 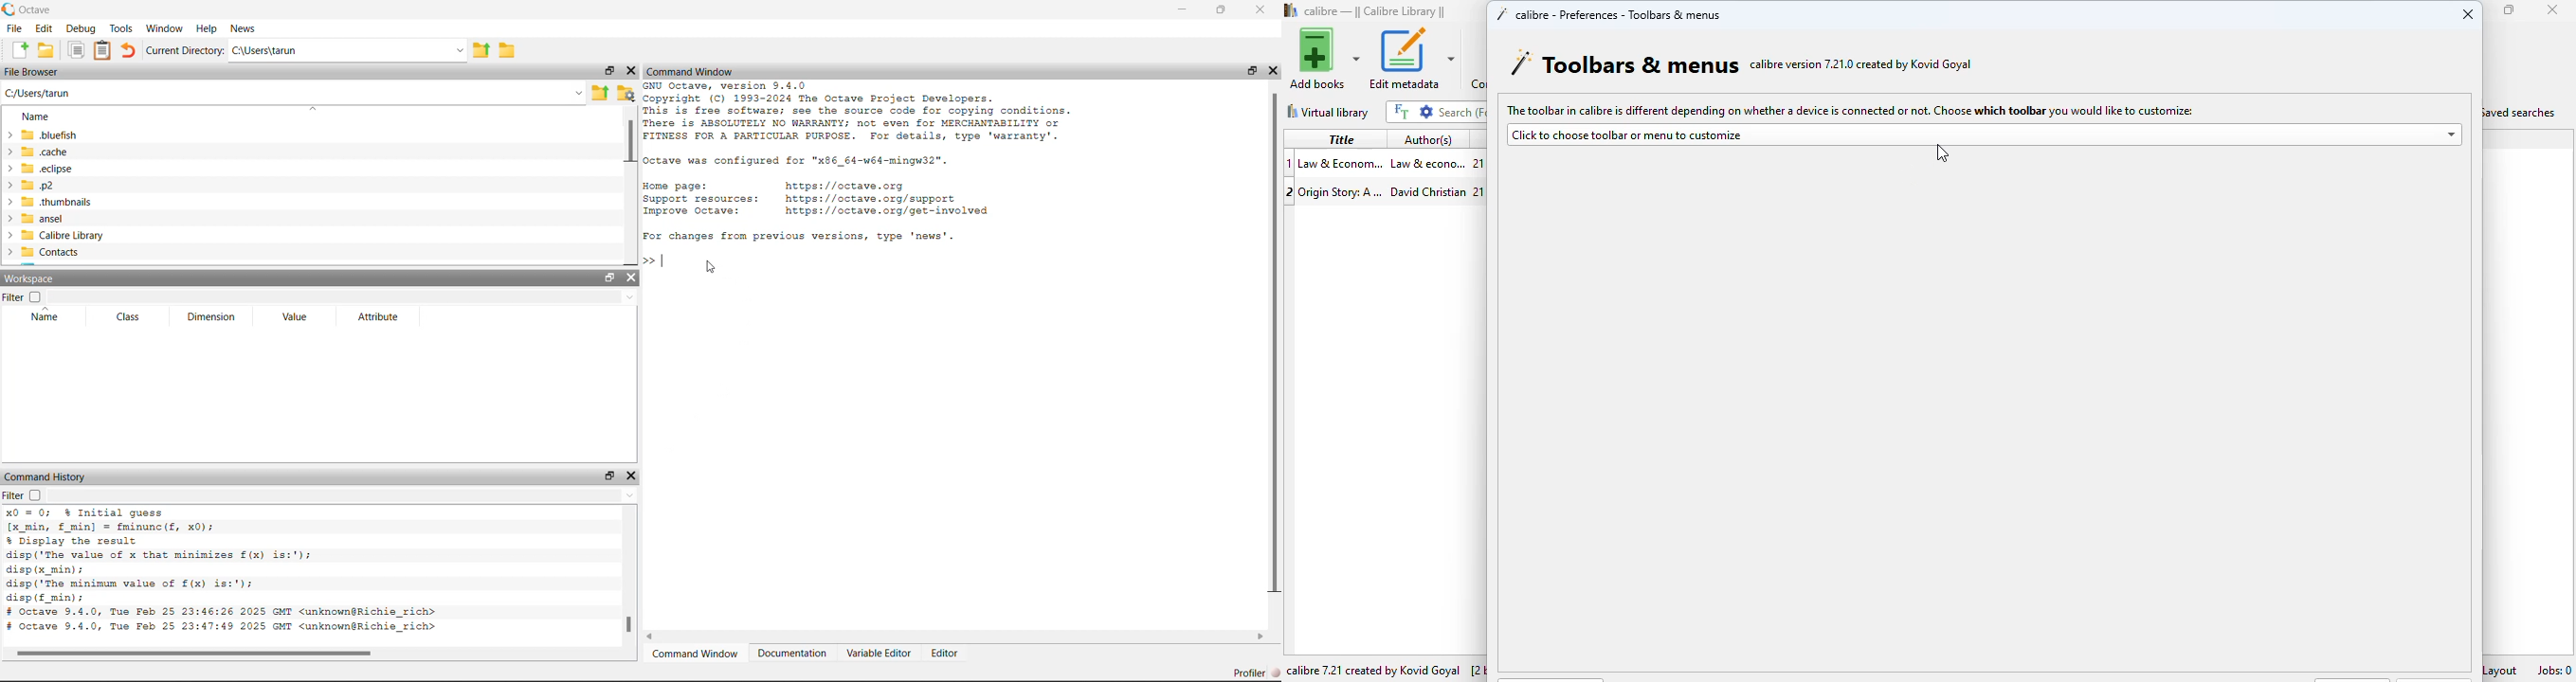 I want to click on News, so click(x=244, y=28).